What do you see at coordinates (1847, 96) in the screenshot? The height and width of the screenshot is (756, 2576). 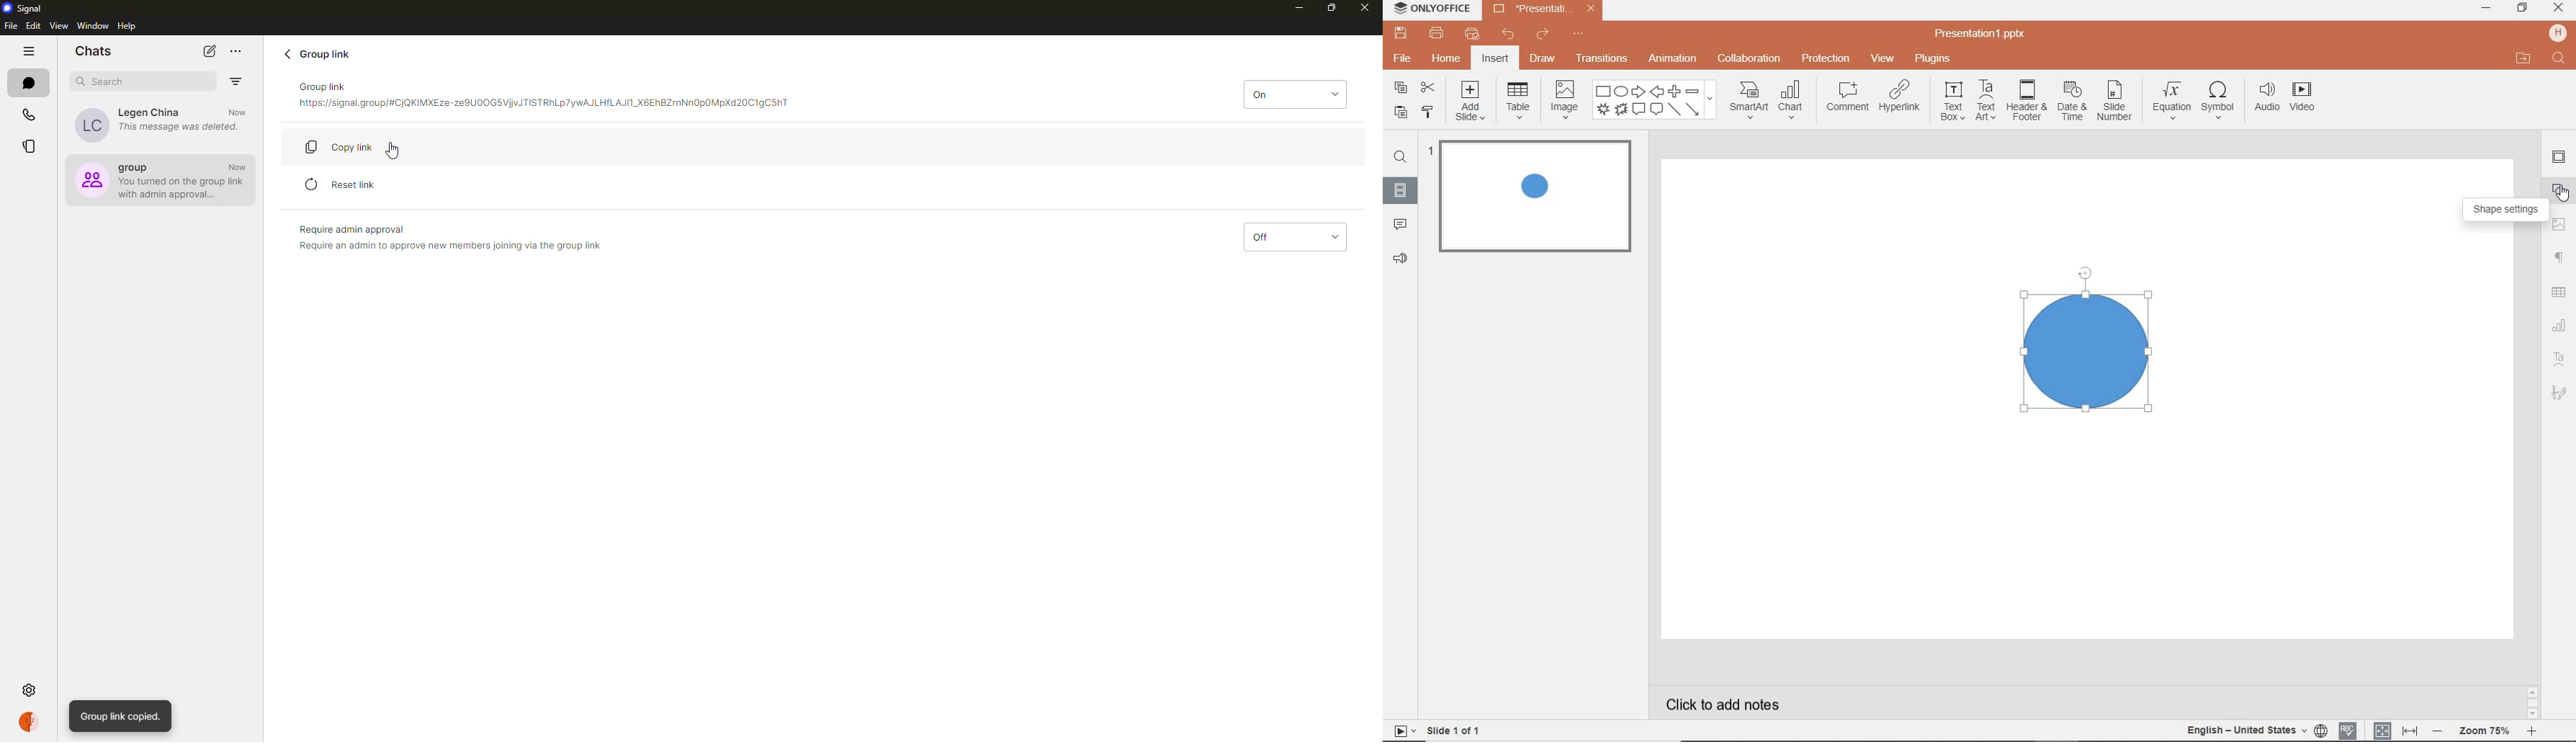 I see `comment` at bounding box center [1847, 96].